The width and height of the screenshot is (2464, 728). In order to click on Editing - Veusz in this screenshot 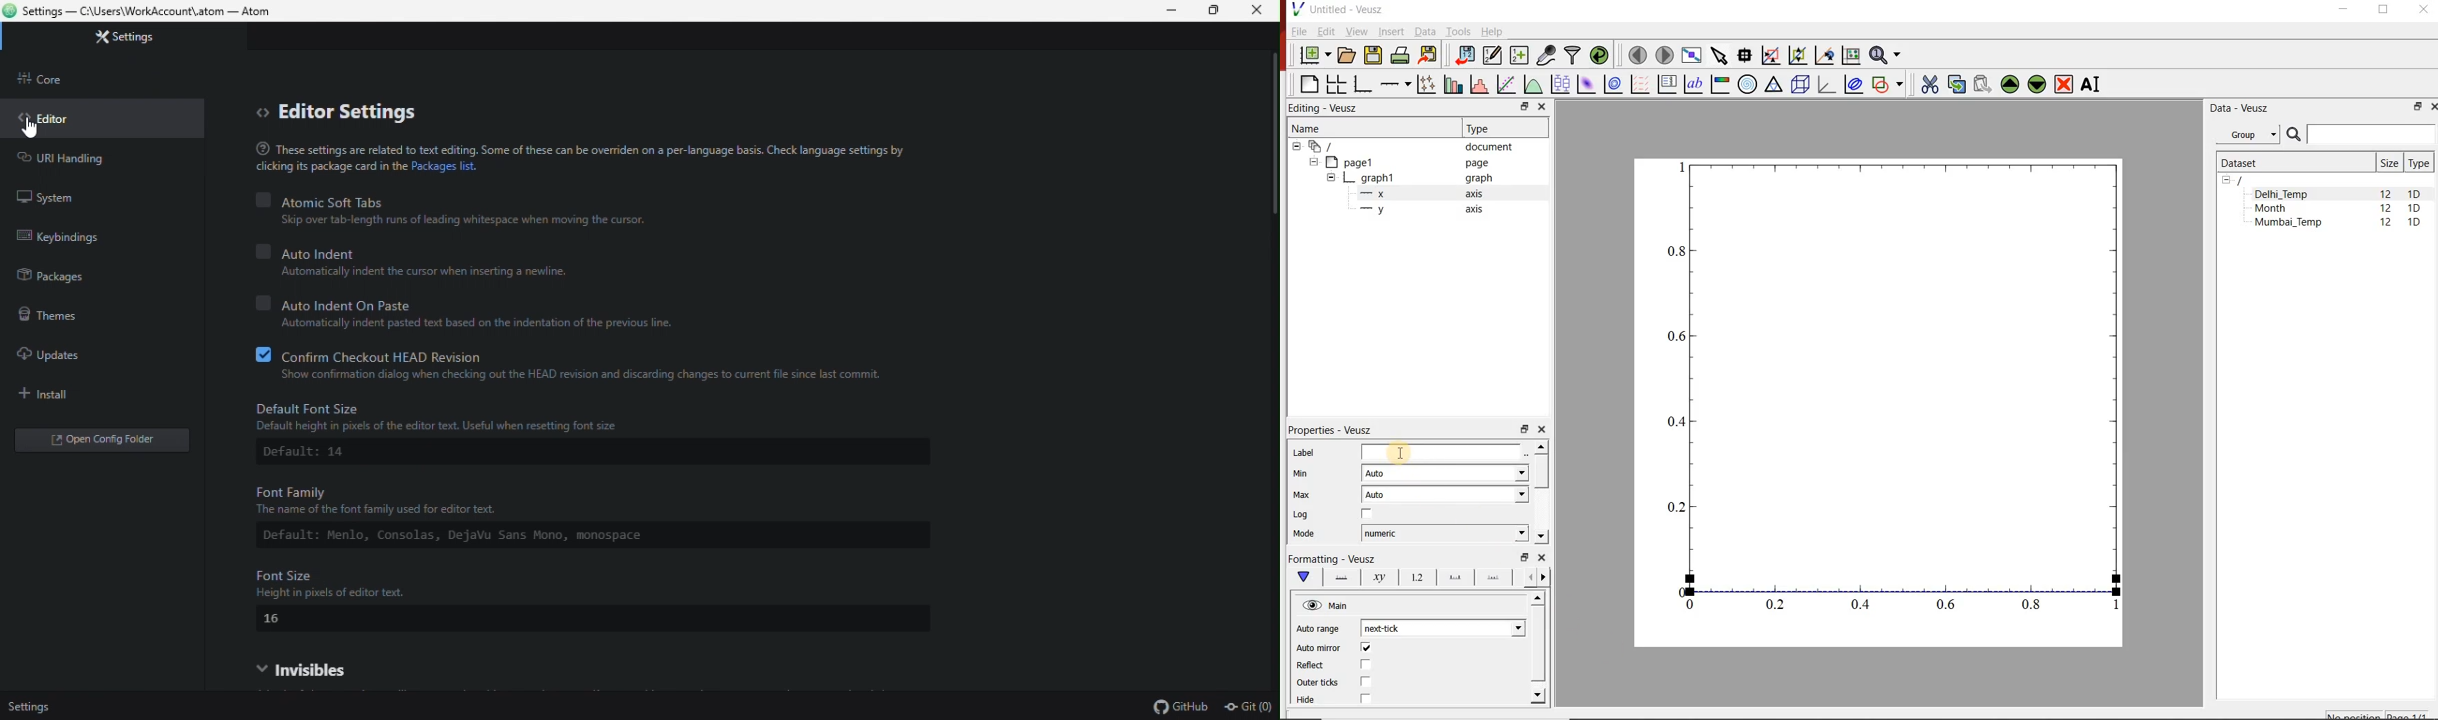, I will do `click(1331, 107)`.